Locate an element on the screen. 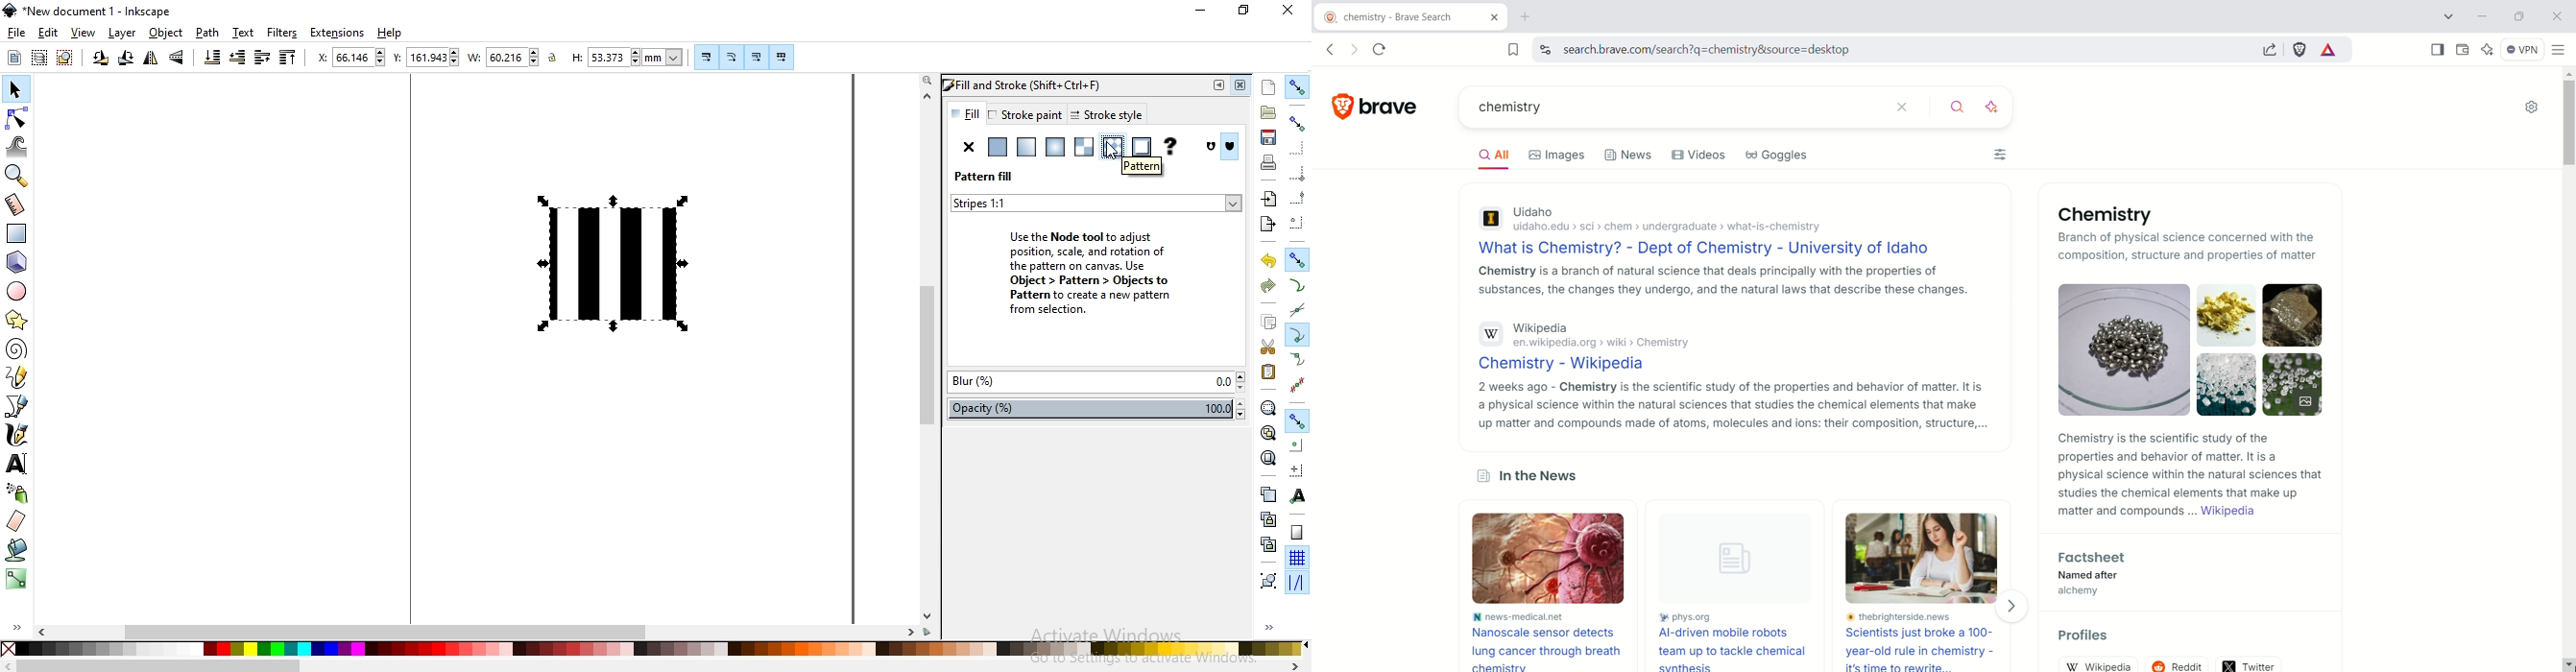 The height and width of the screenshot is (672, 2576). News-medical.net Nanoscale sensor detects lung cancer through breath chemistry is located at coordinates (1546, 640).